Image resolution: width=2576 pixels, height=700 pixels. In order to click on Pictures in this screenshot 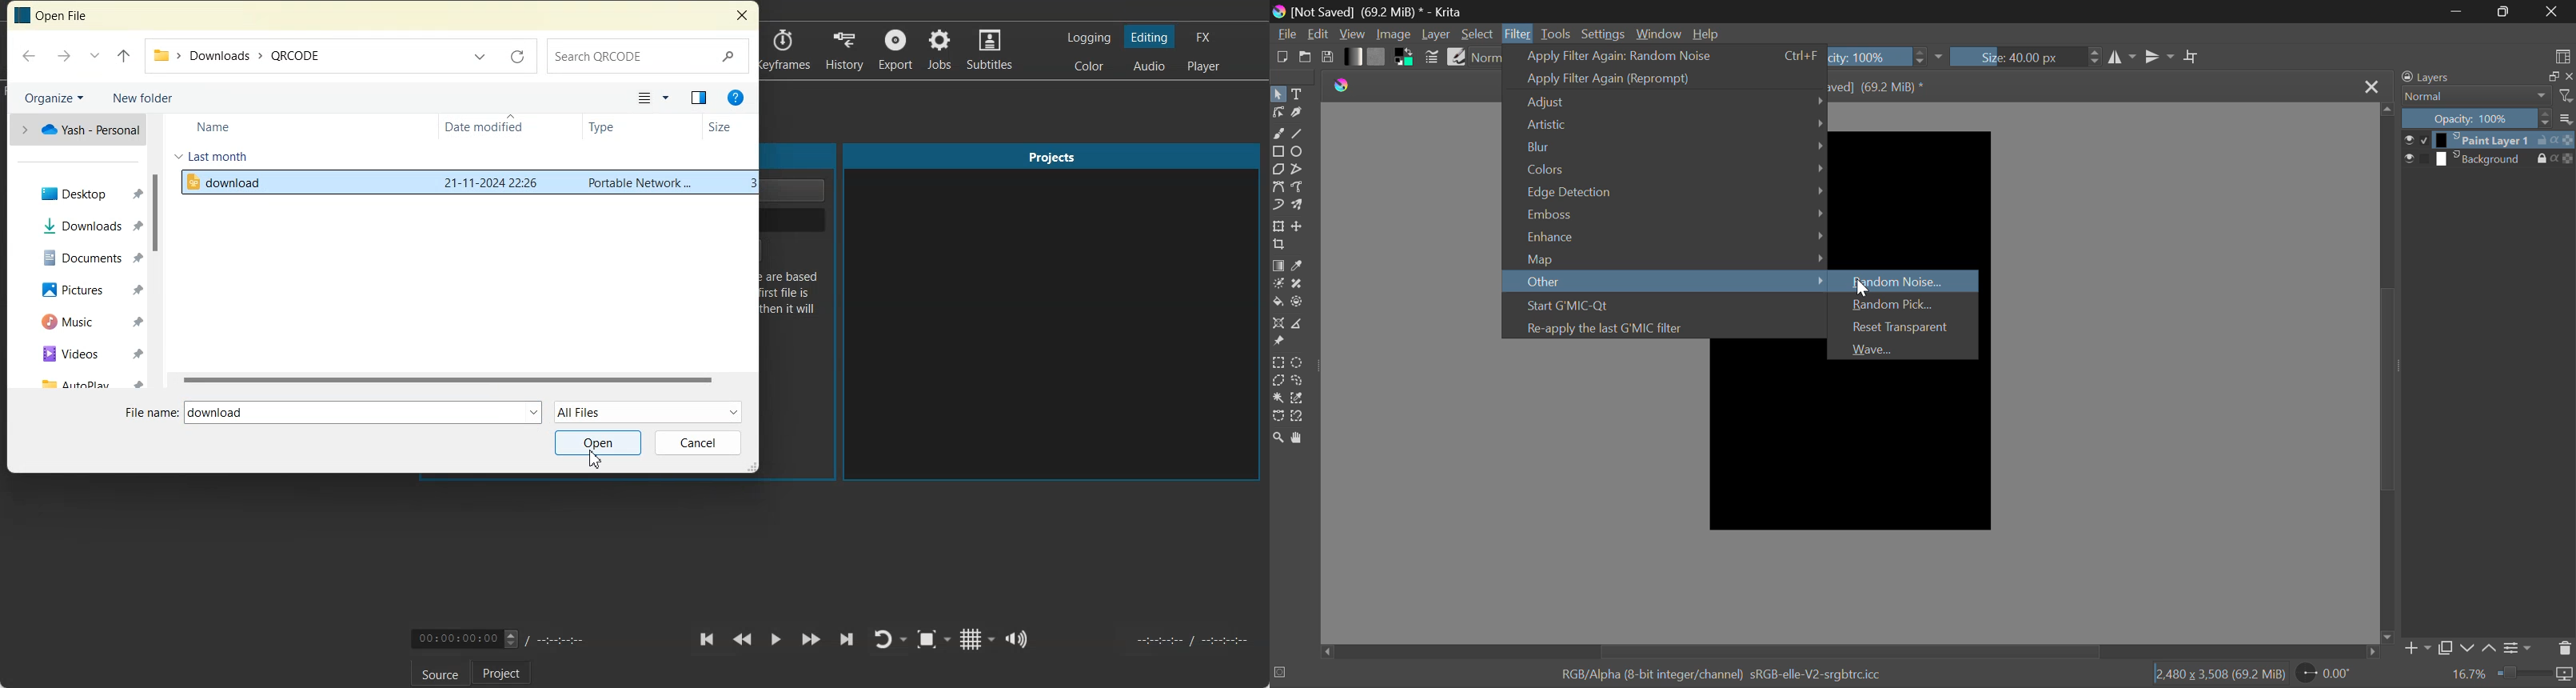, I will do `click(85, 289)`.